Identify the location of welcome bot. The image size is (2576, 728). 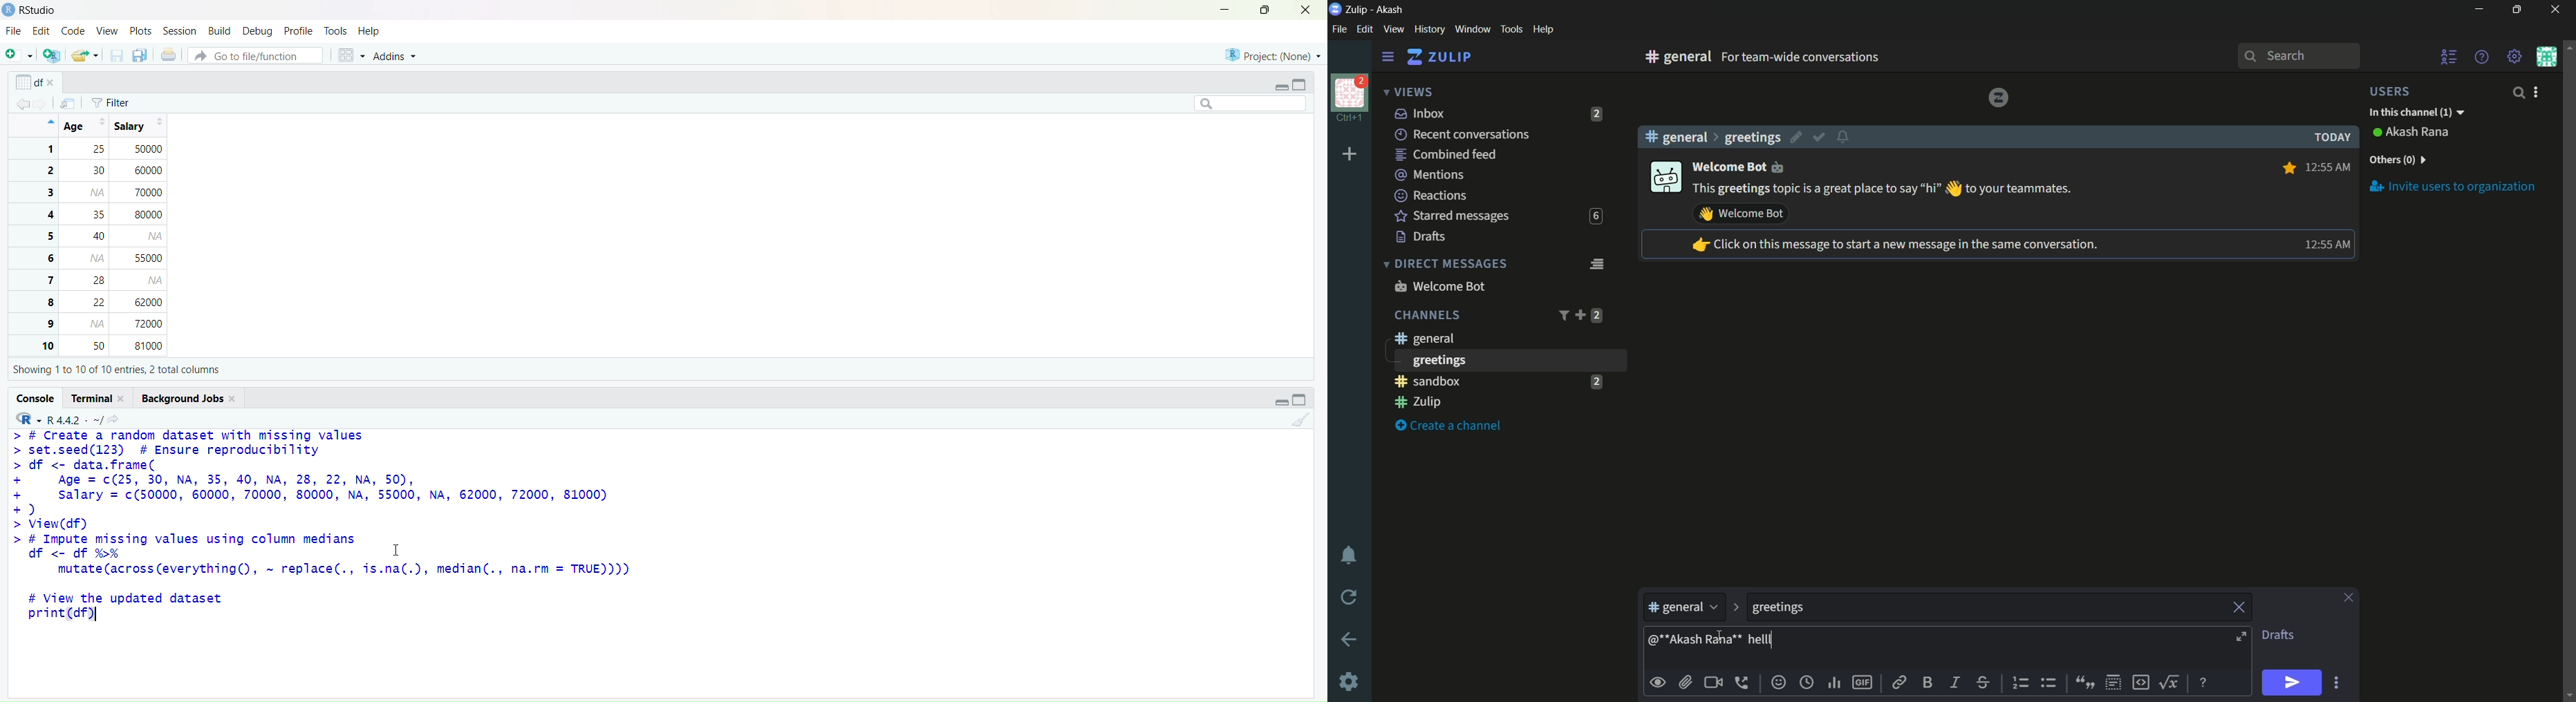
(1744, 166).